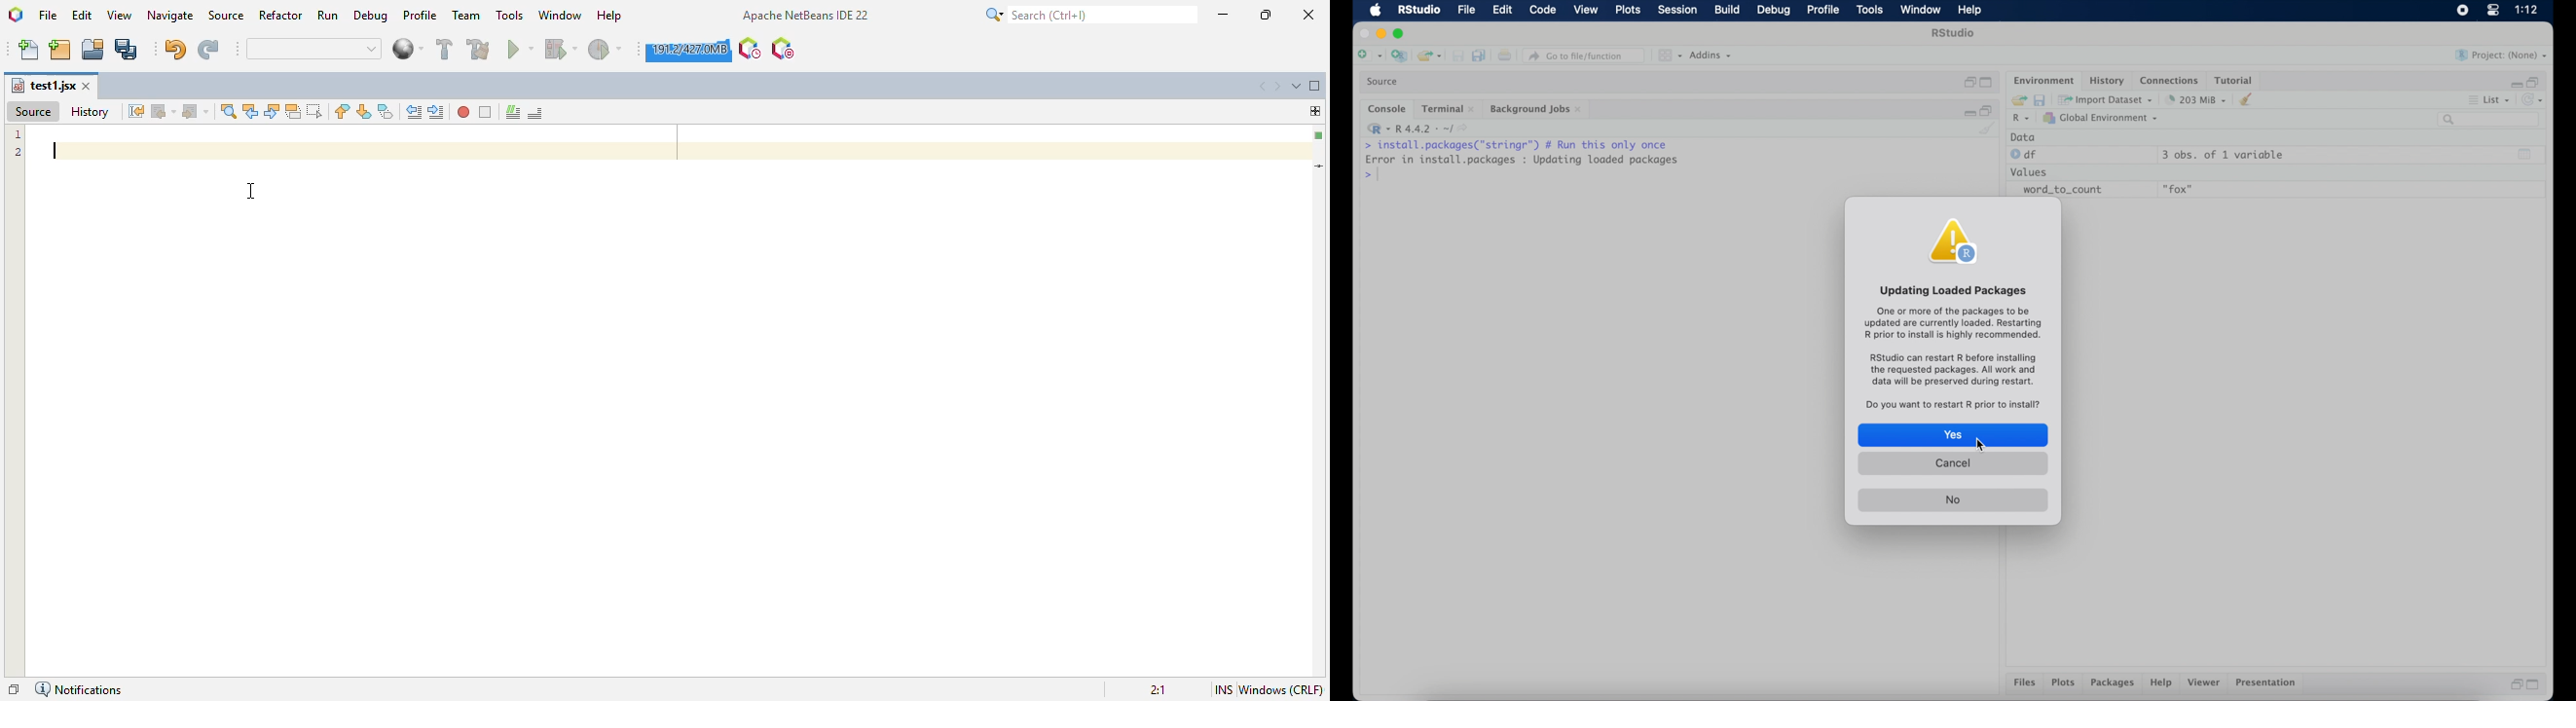 This screenshot has height=728, width=2576. I want to click on word_to_count, so click(2061, 190).